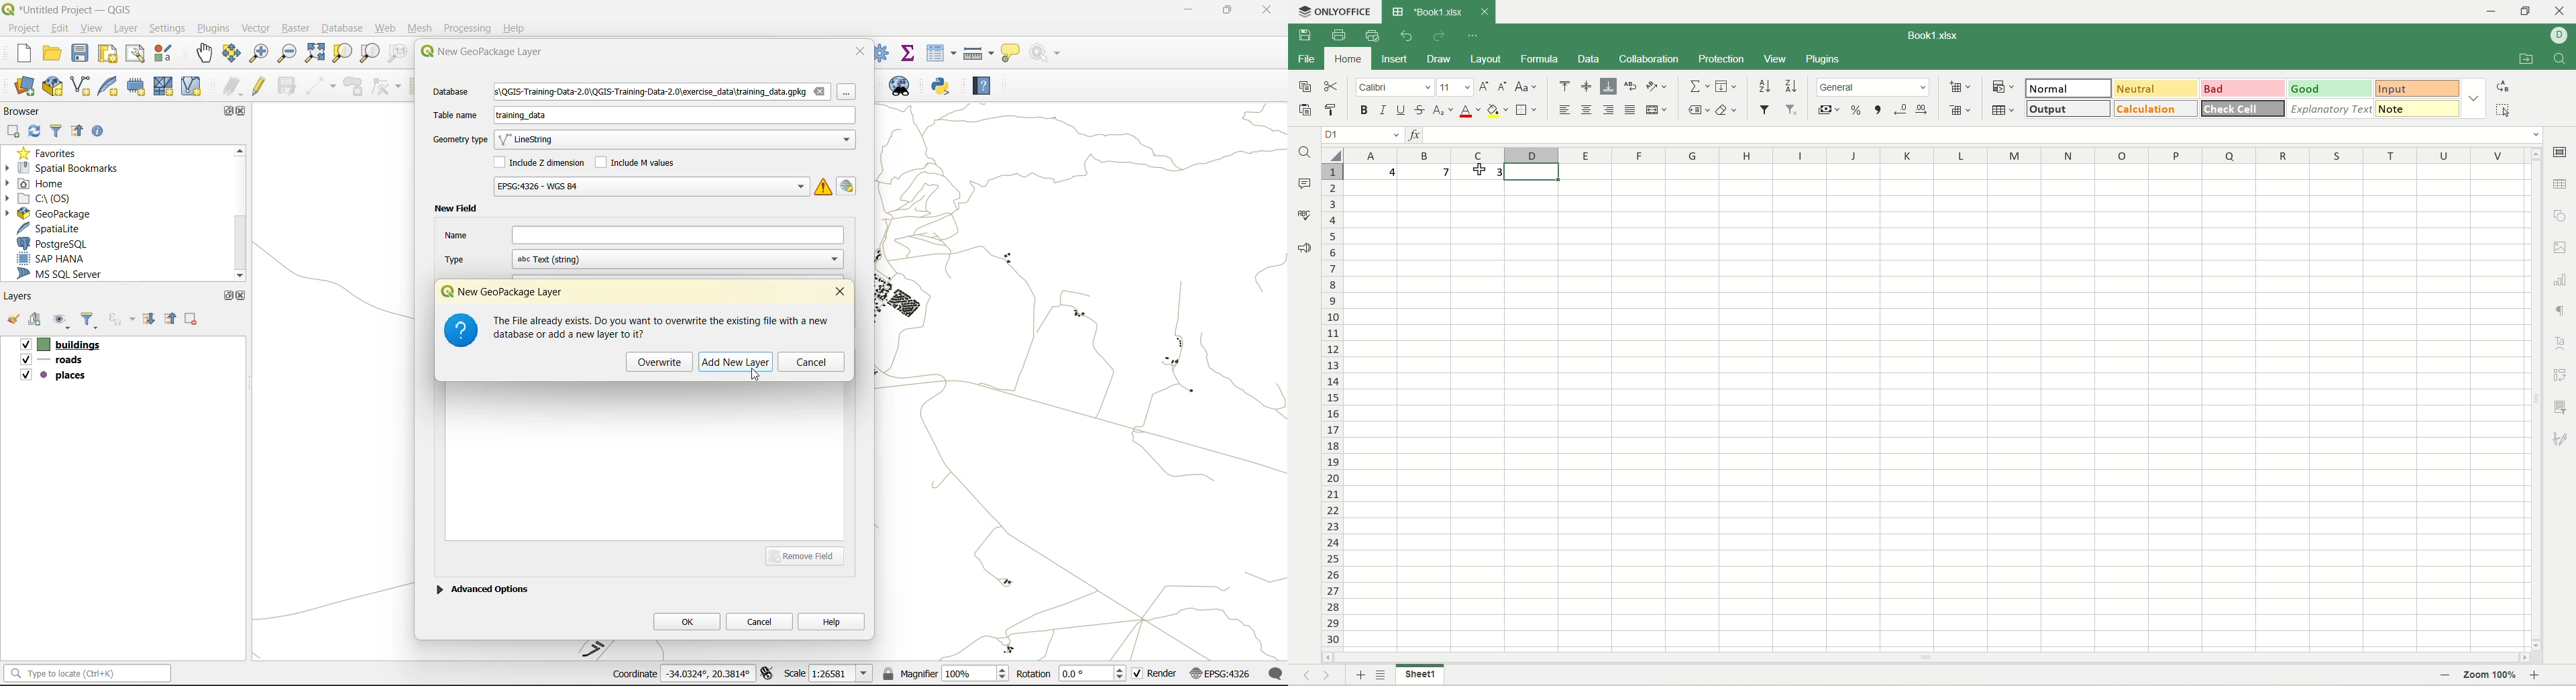 This screenshot has height=700, width=2576. What do you see at coordinates (1629, 87) in the screenshot?
I see `wrap text` at bounding box center [1629, 87].